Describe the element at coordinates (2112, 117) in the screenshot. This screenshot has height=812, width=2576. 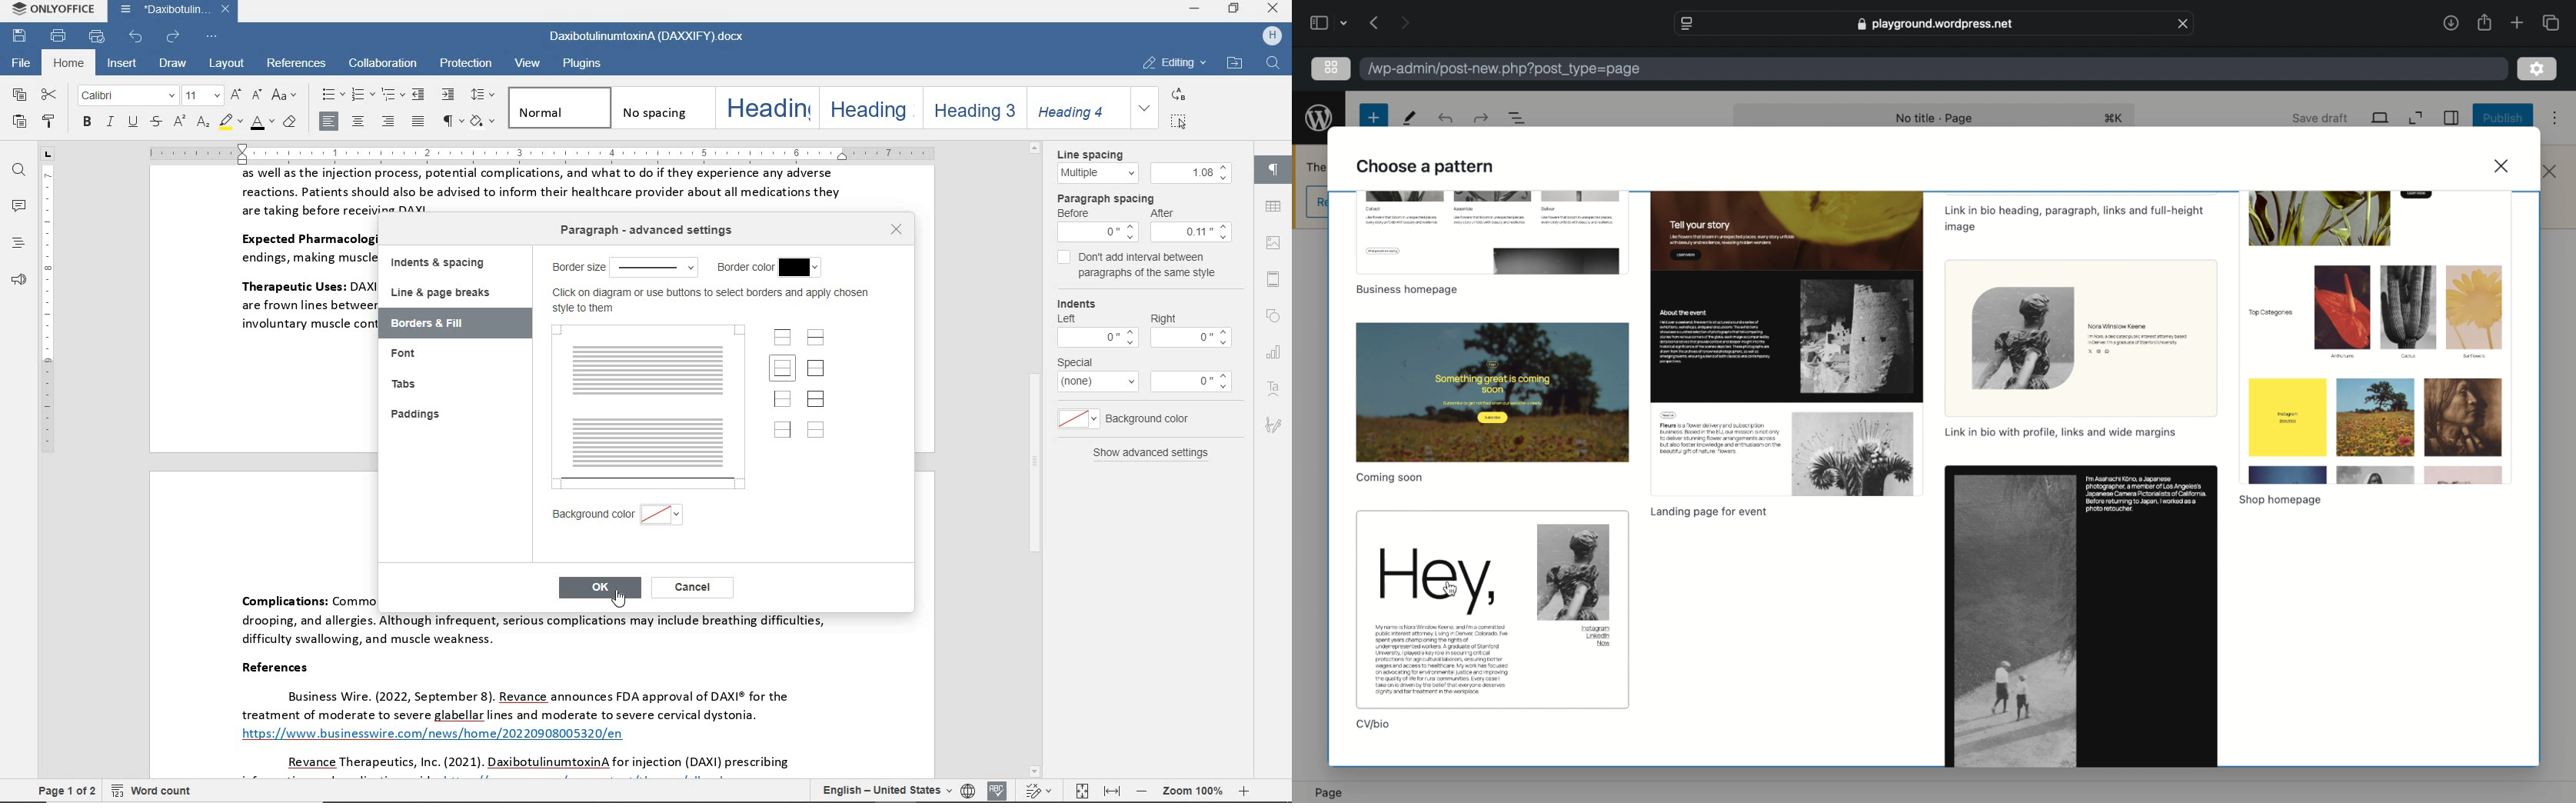
I see `shortcut` at that location.